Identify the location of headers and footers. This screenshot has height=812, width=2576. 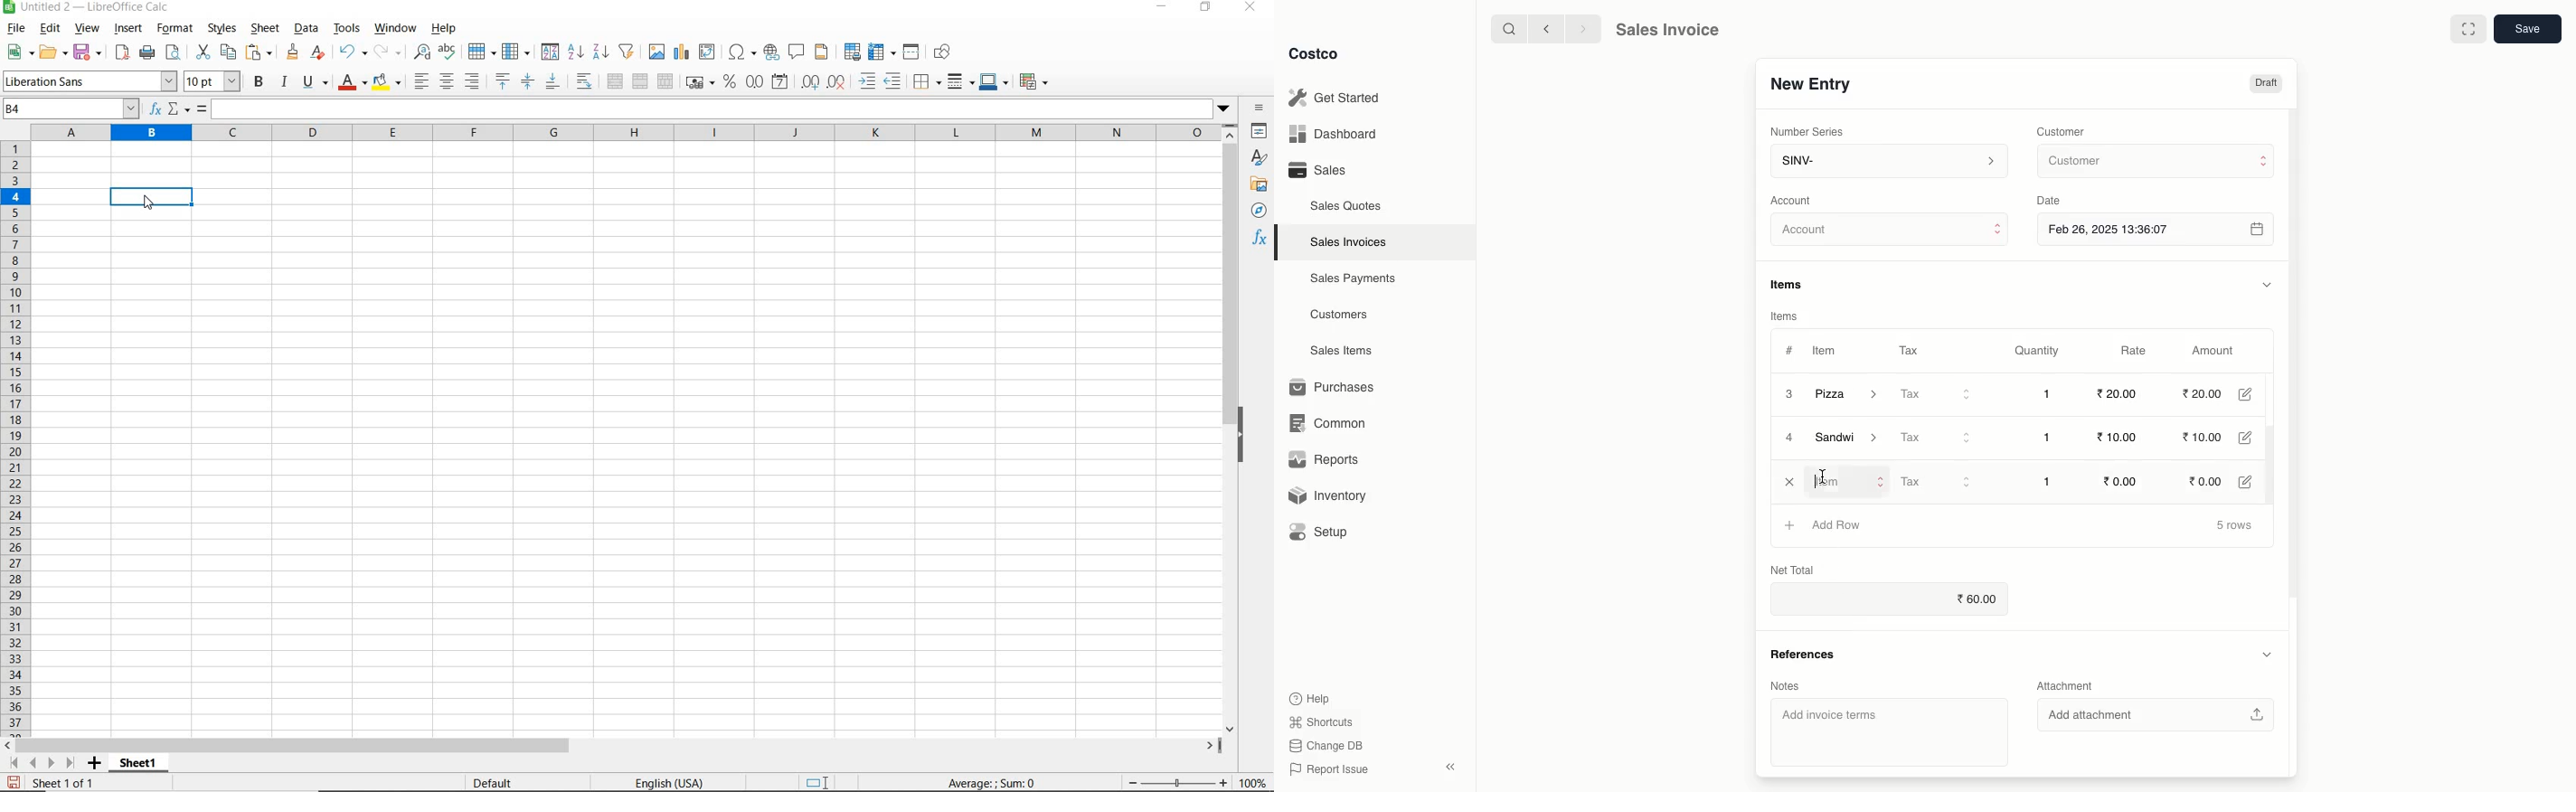
(823, 52).